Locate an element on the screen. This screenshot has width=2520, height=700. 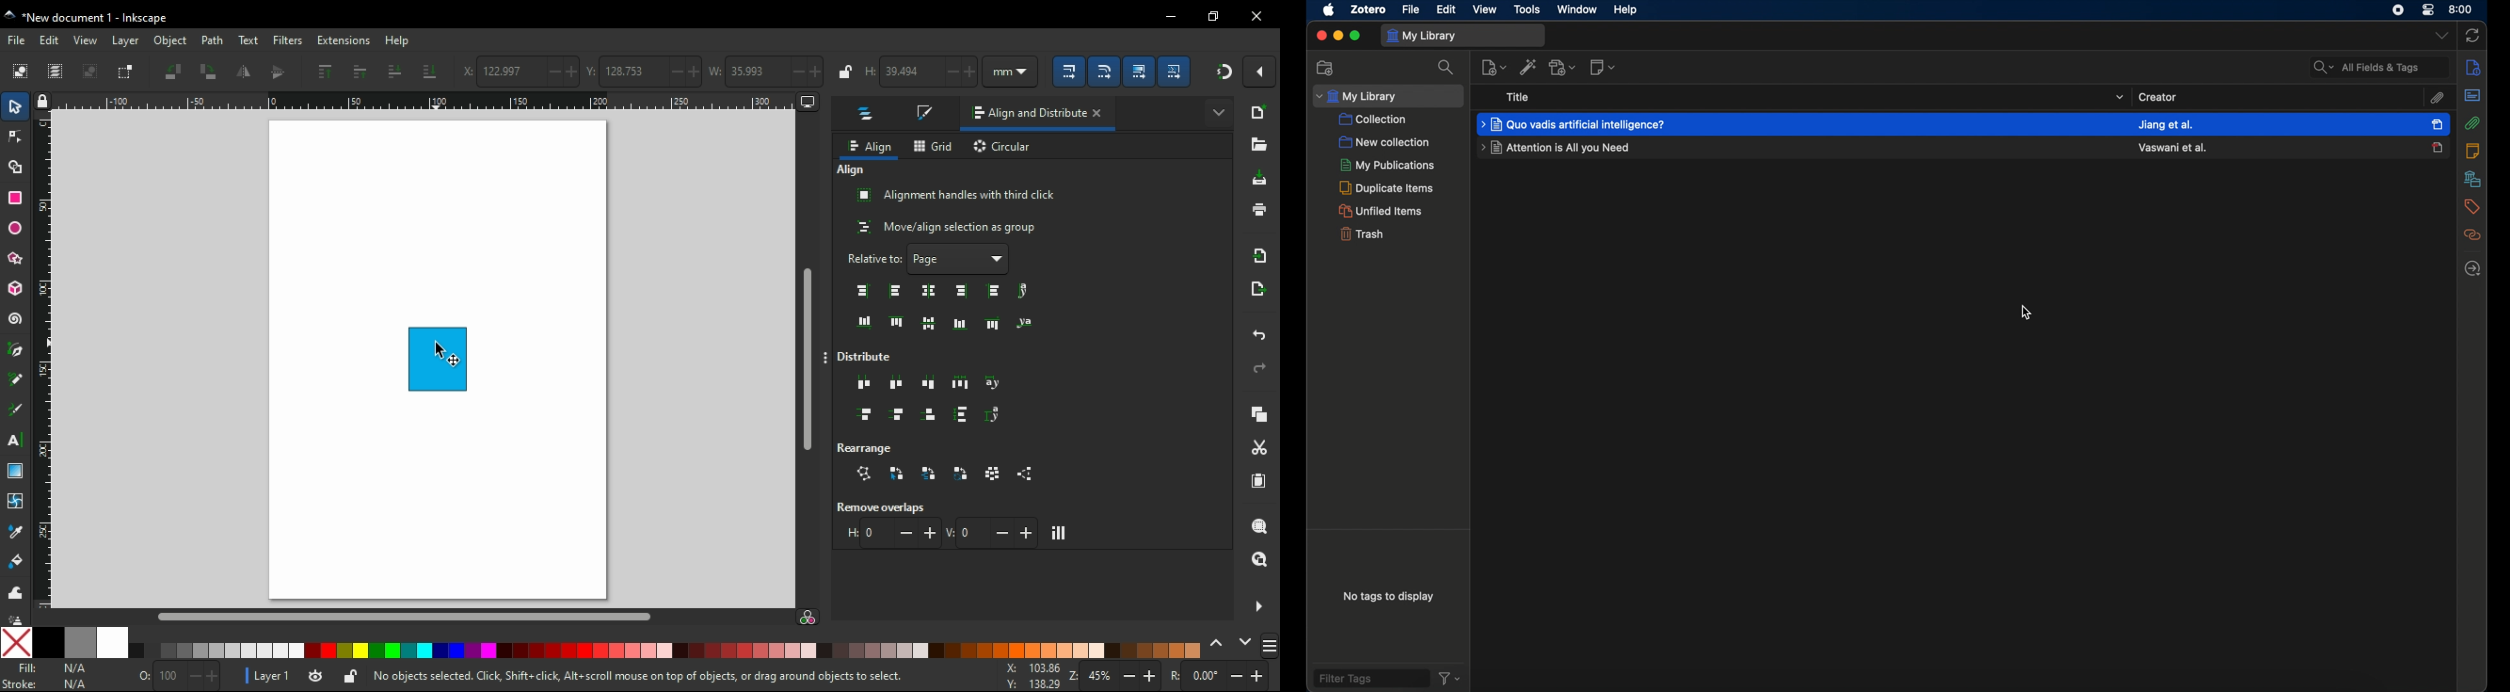
align right edges is located at coordinates (961, 292).